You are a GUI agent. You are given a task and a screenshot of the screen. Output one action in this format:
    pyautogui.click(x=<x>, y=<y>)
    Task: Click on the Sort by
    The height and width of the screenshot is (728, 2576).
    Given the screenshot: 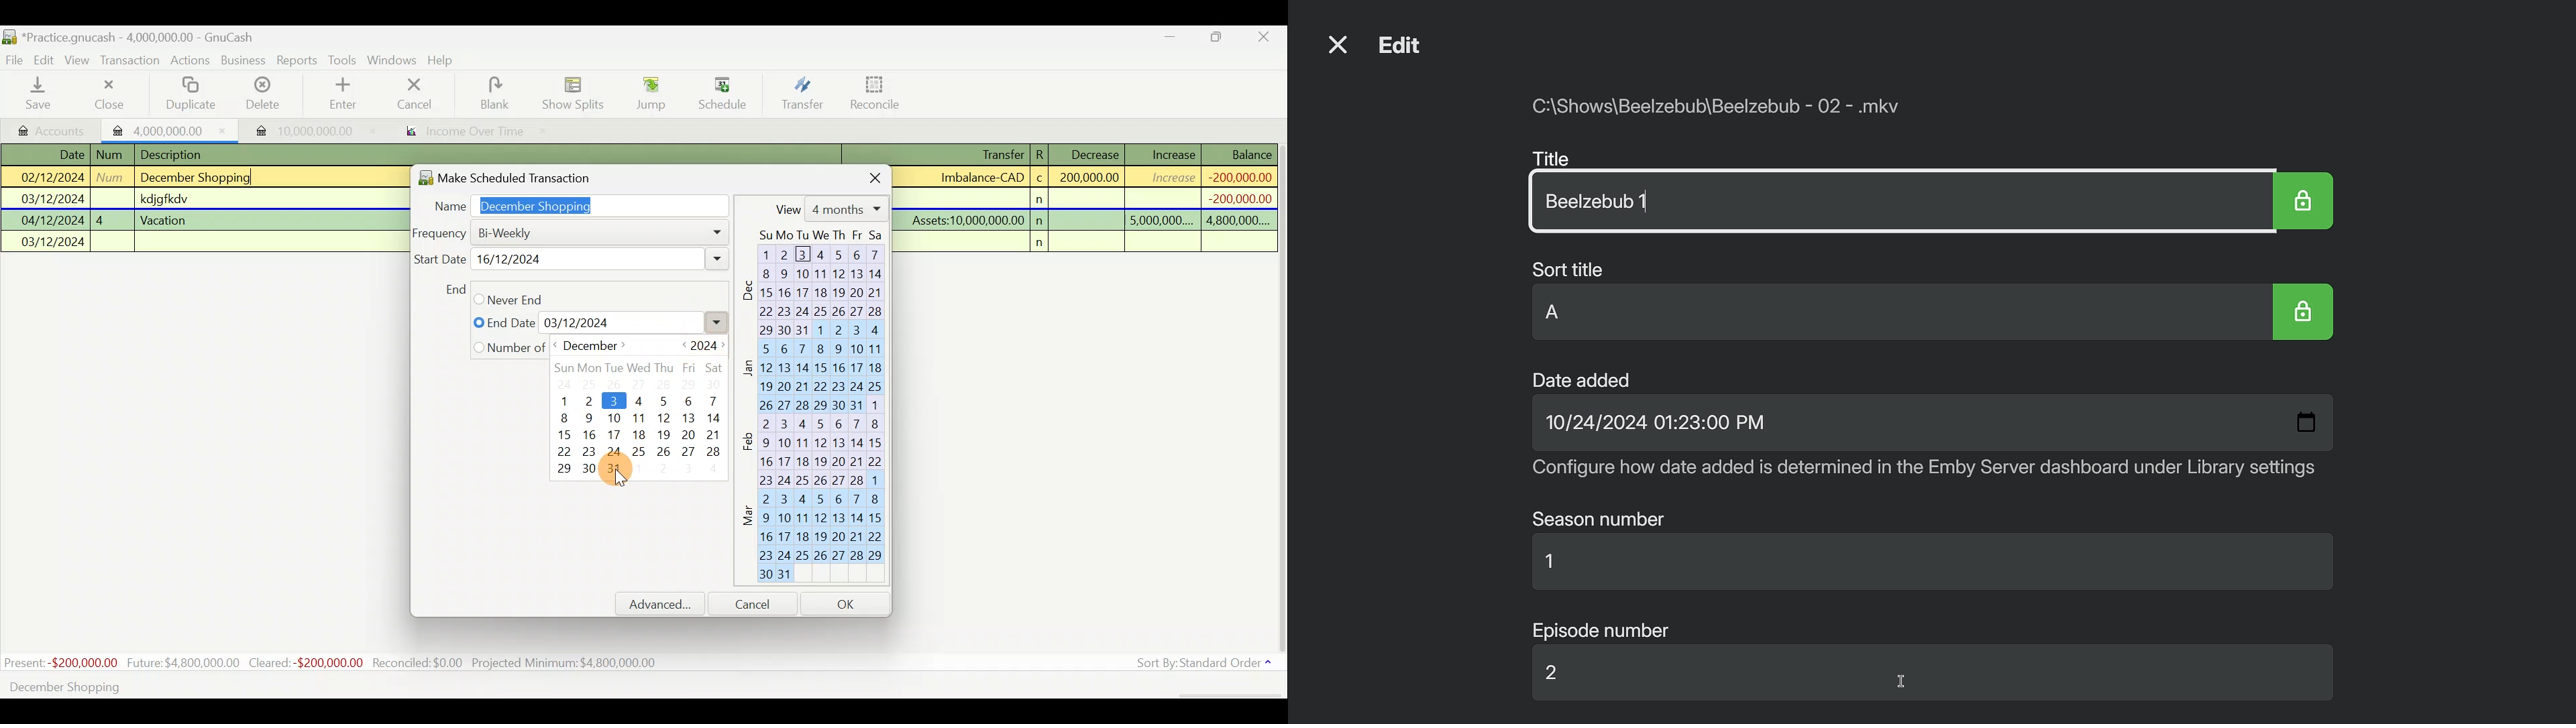 What is the action you would take?
    pyautogui.click(x=1207, y=666)
    